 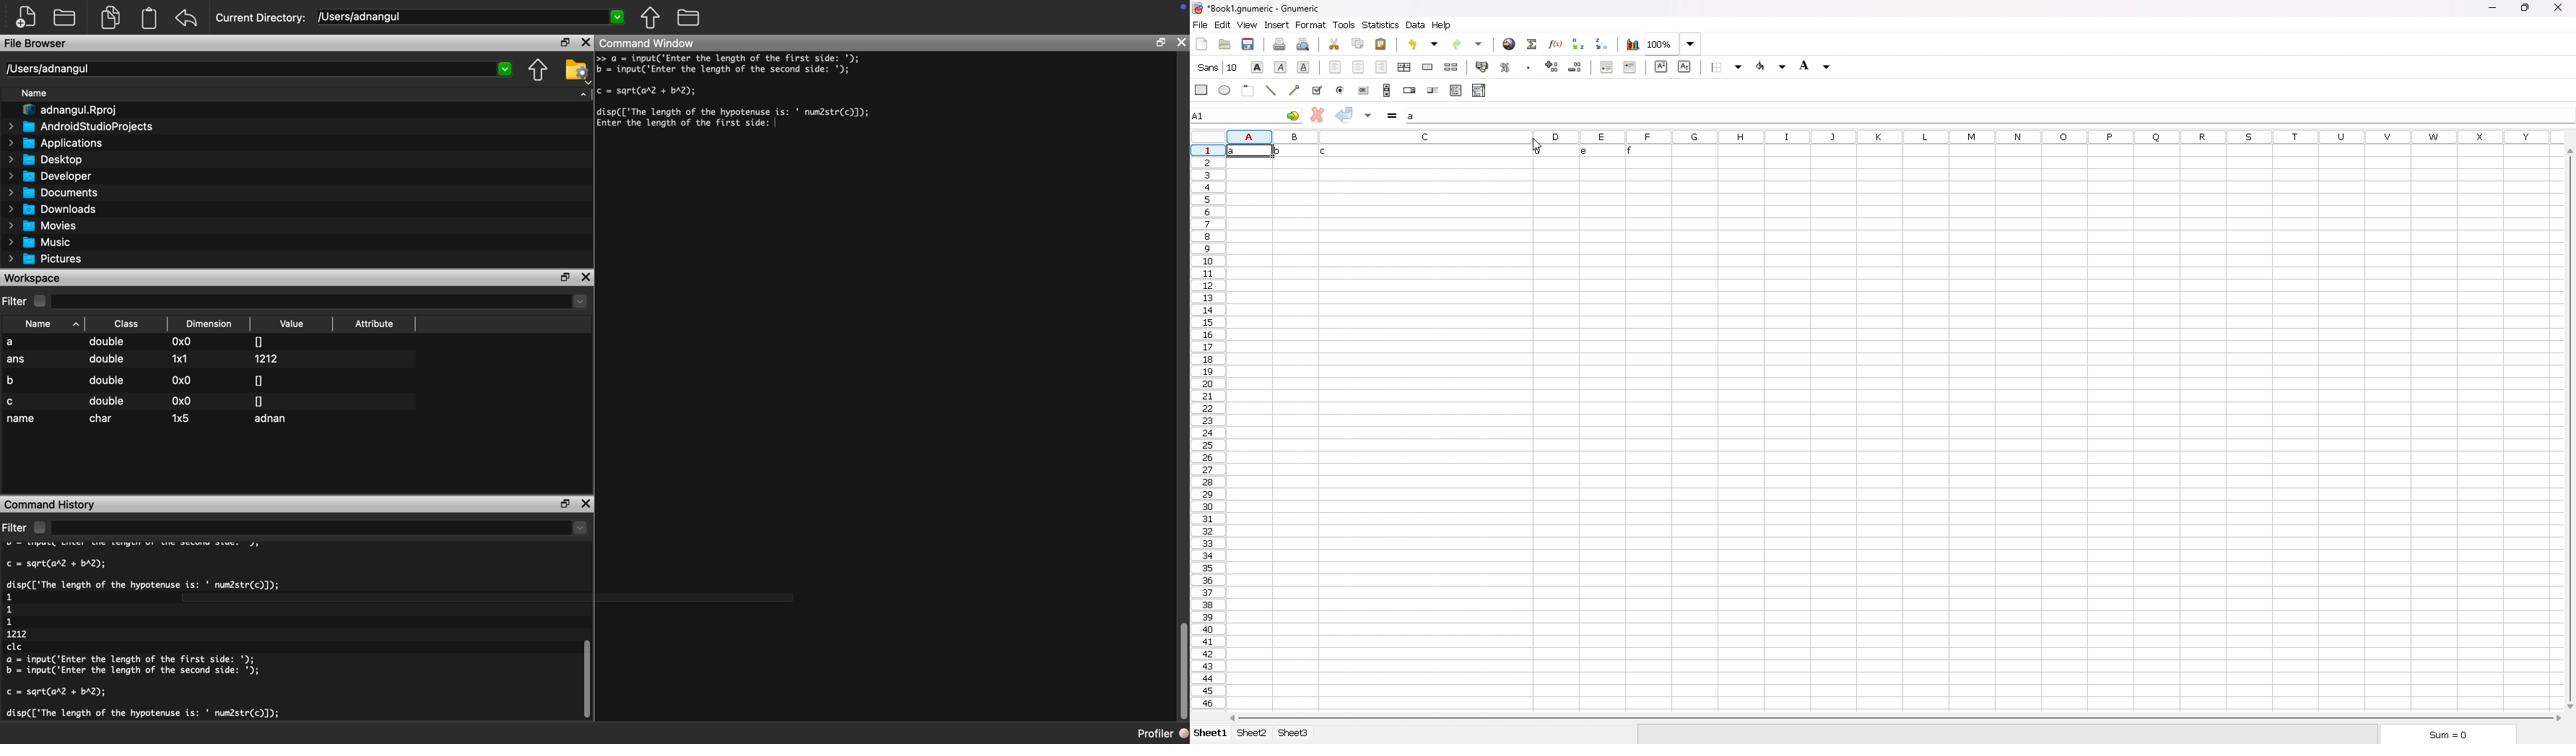 What do you see at coordinates (1607, 66) in the screenshot?
I see `decrease indent` at bounding box center [1607, 66].